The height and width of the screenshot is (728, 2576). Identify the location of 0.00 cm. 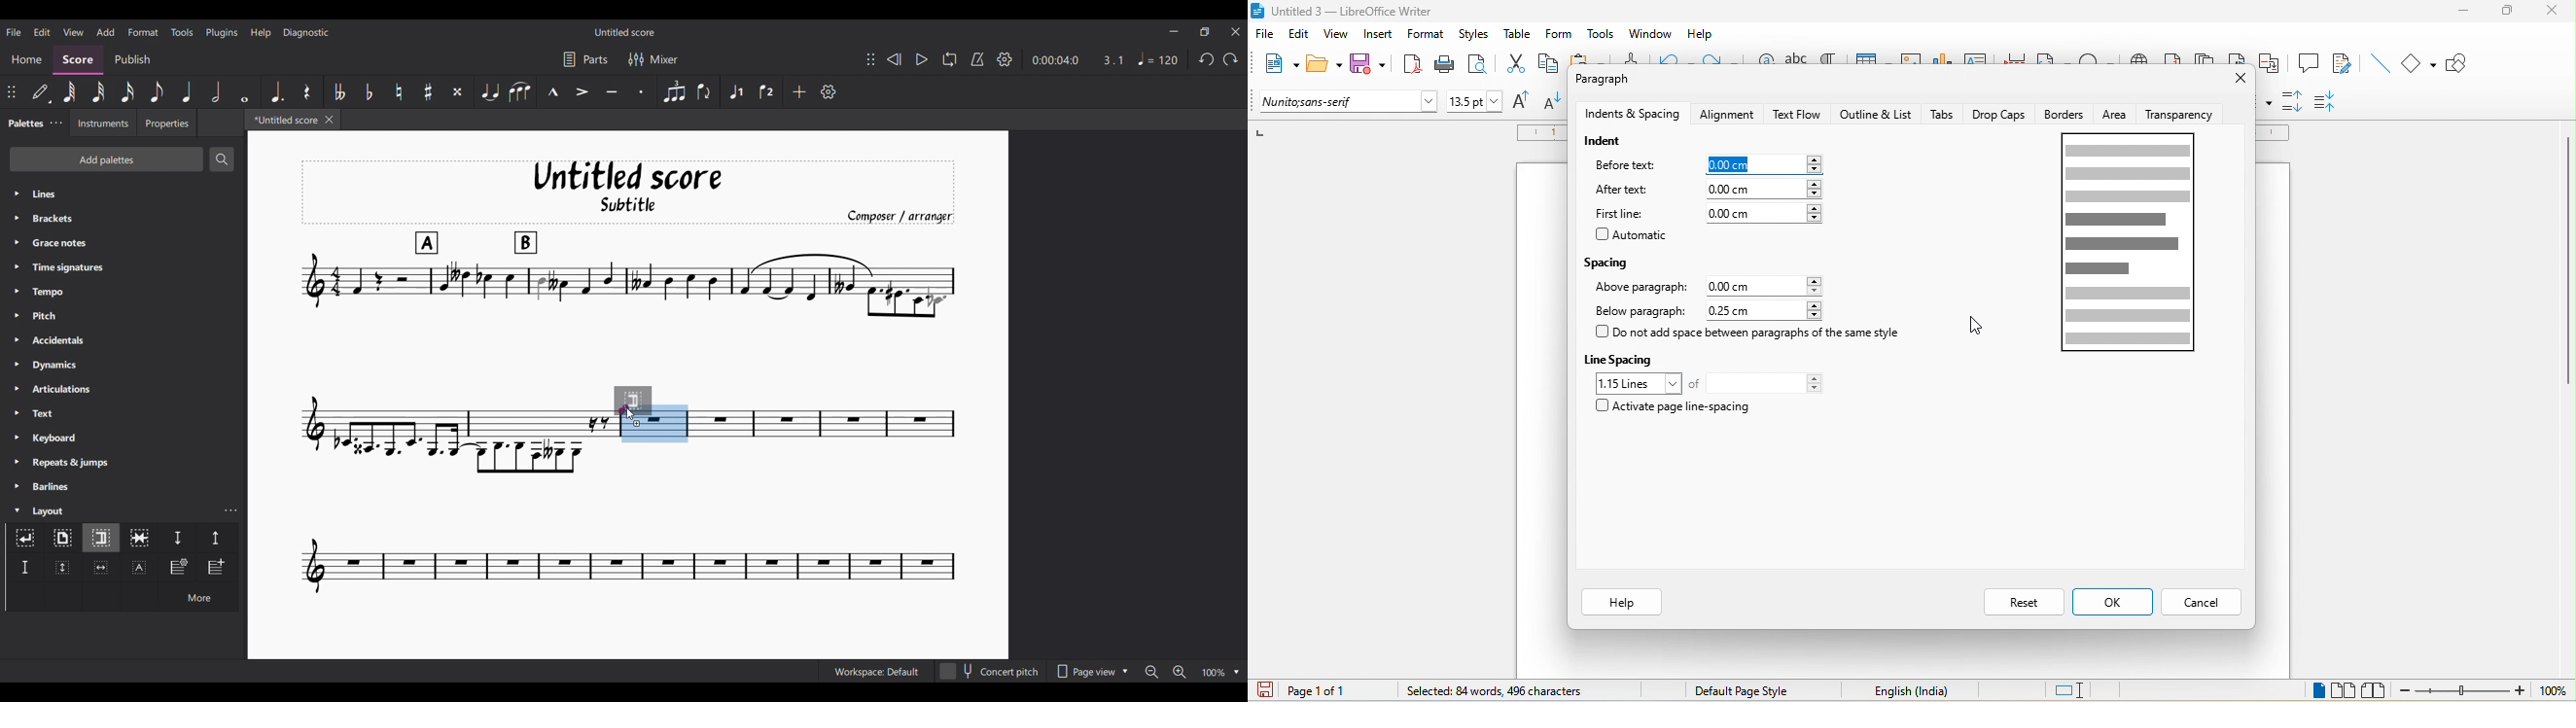
(1751, 163).